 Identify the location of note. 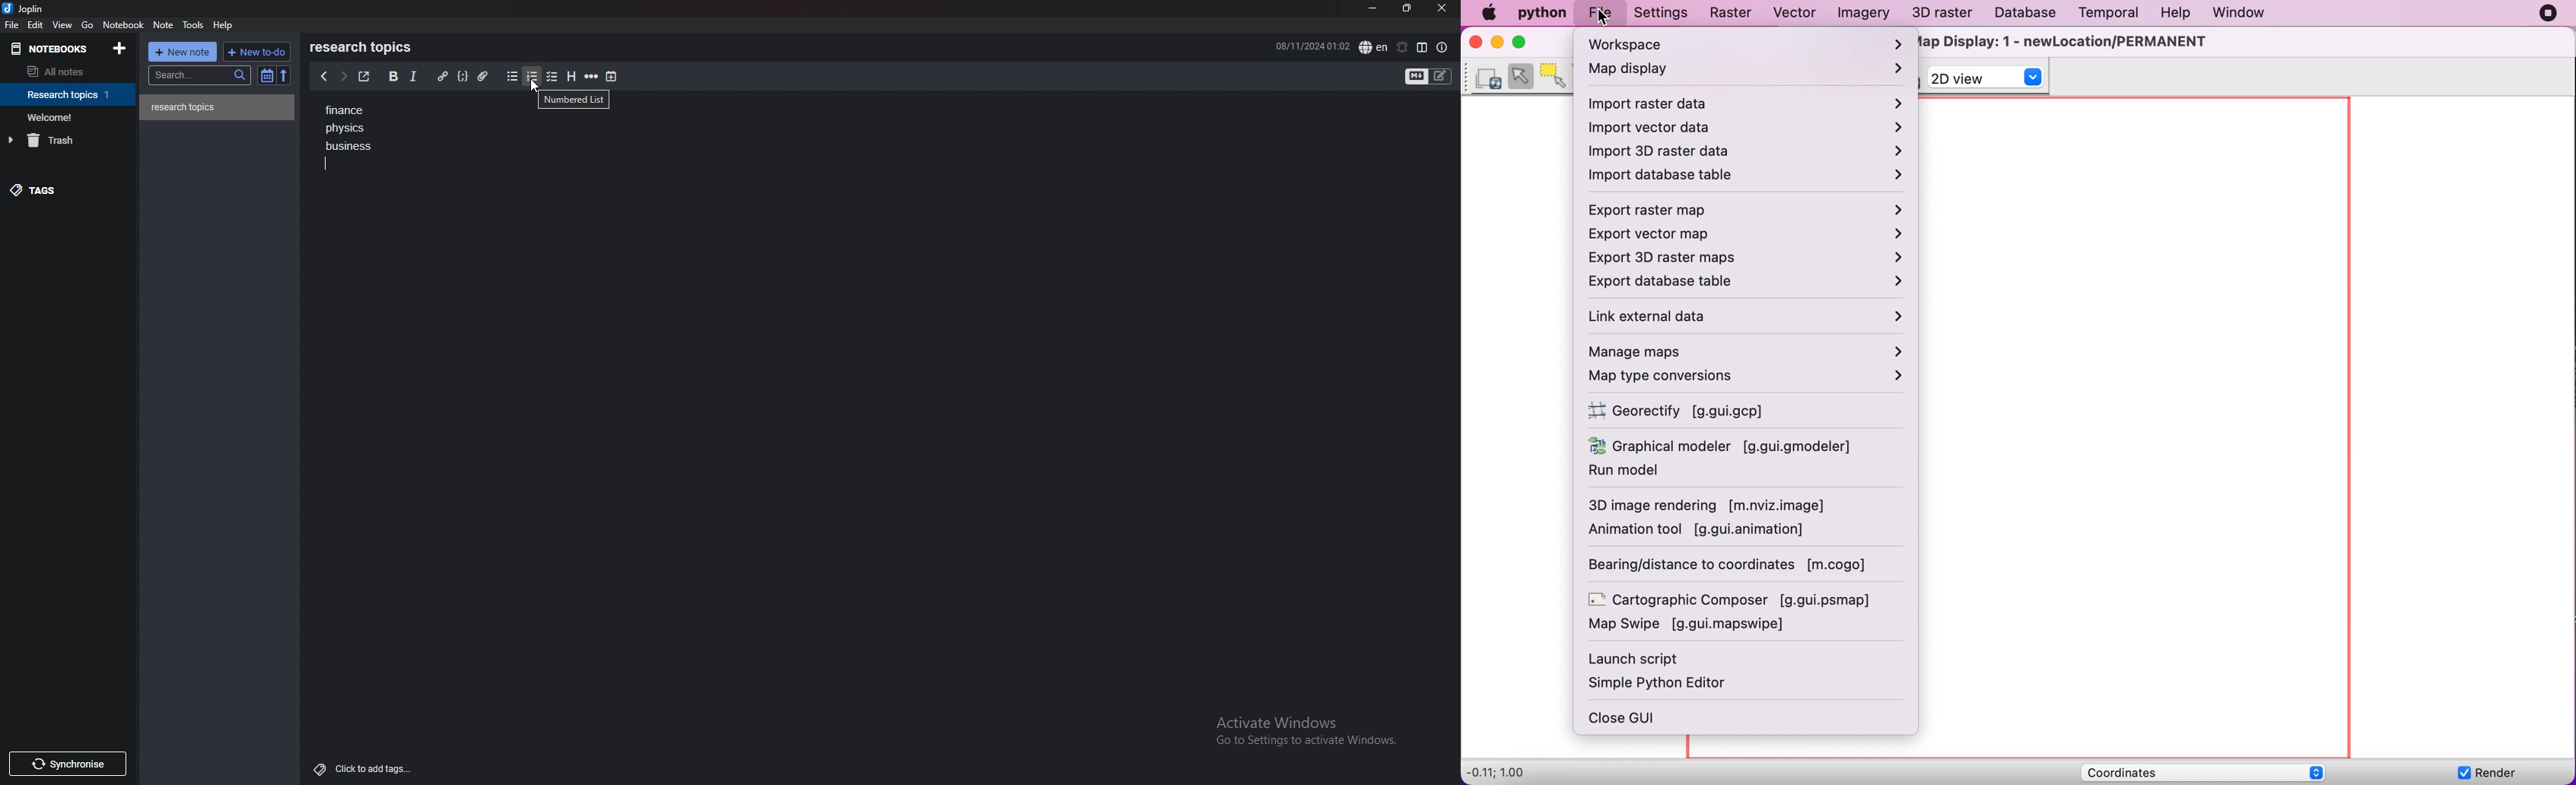
(163, 25).